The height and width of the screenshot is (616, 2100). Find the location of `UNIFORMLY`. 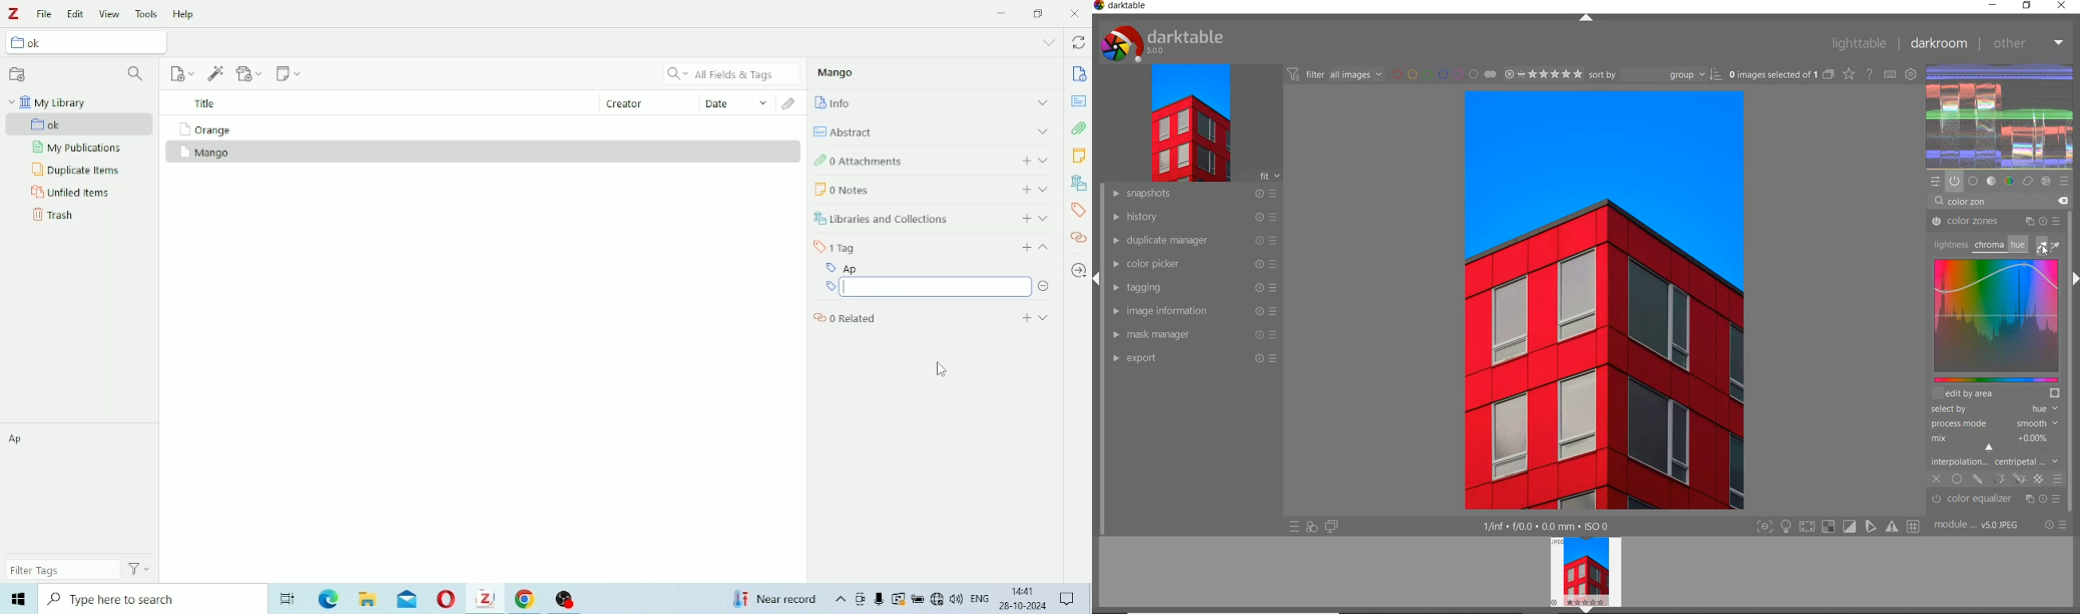

UNIFORMLY is located at coordinates (1957, 480).